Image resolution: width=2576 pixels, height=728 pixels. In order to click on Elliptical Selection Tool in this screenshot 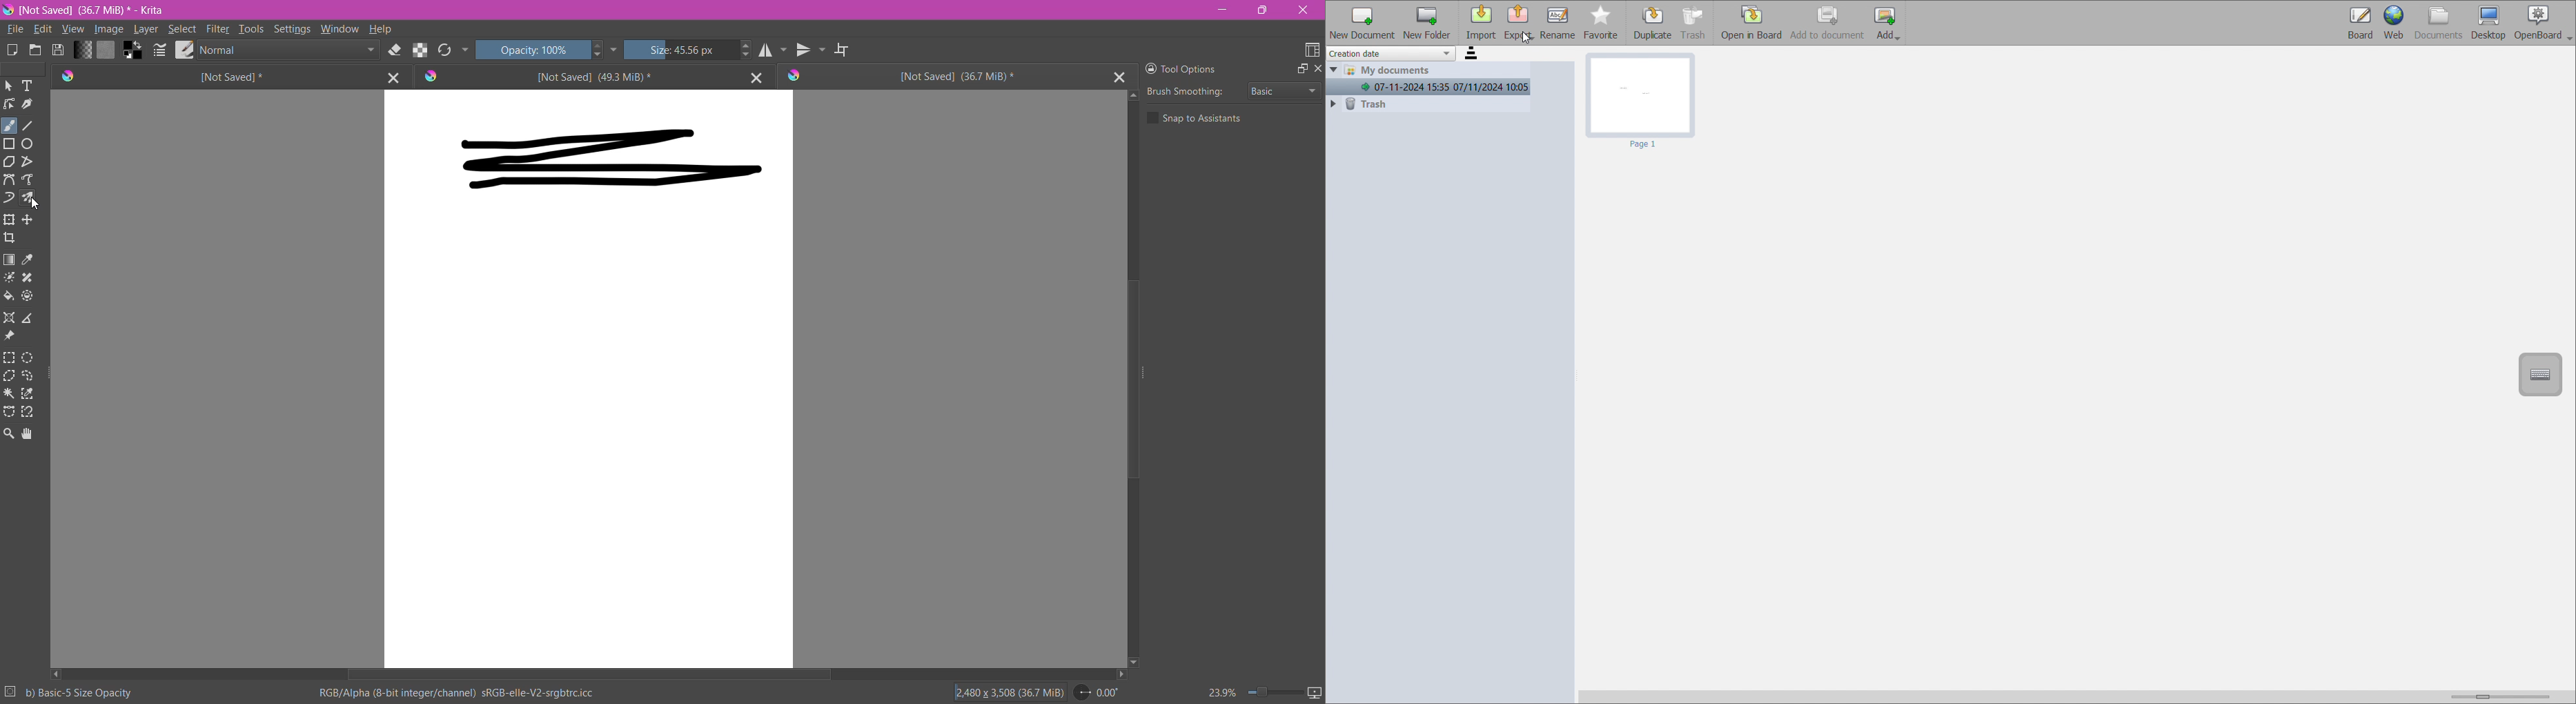, I will do `click(29, 358)`.